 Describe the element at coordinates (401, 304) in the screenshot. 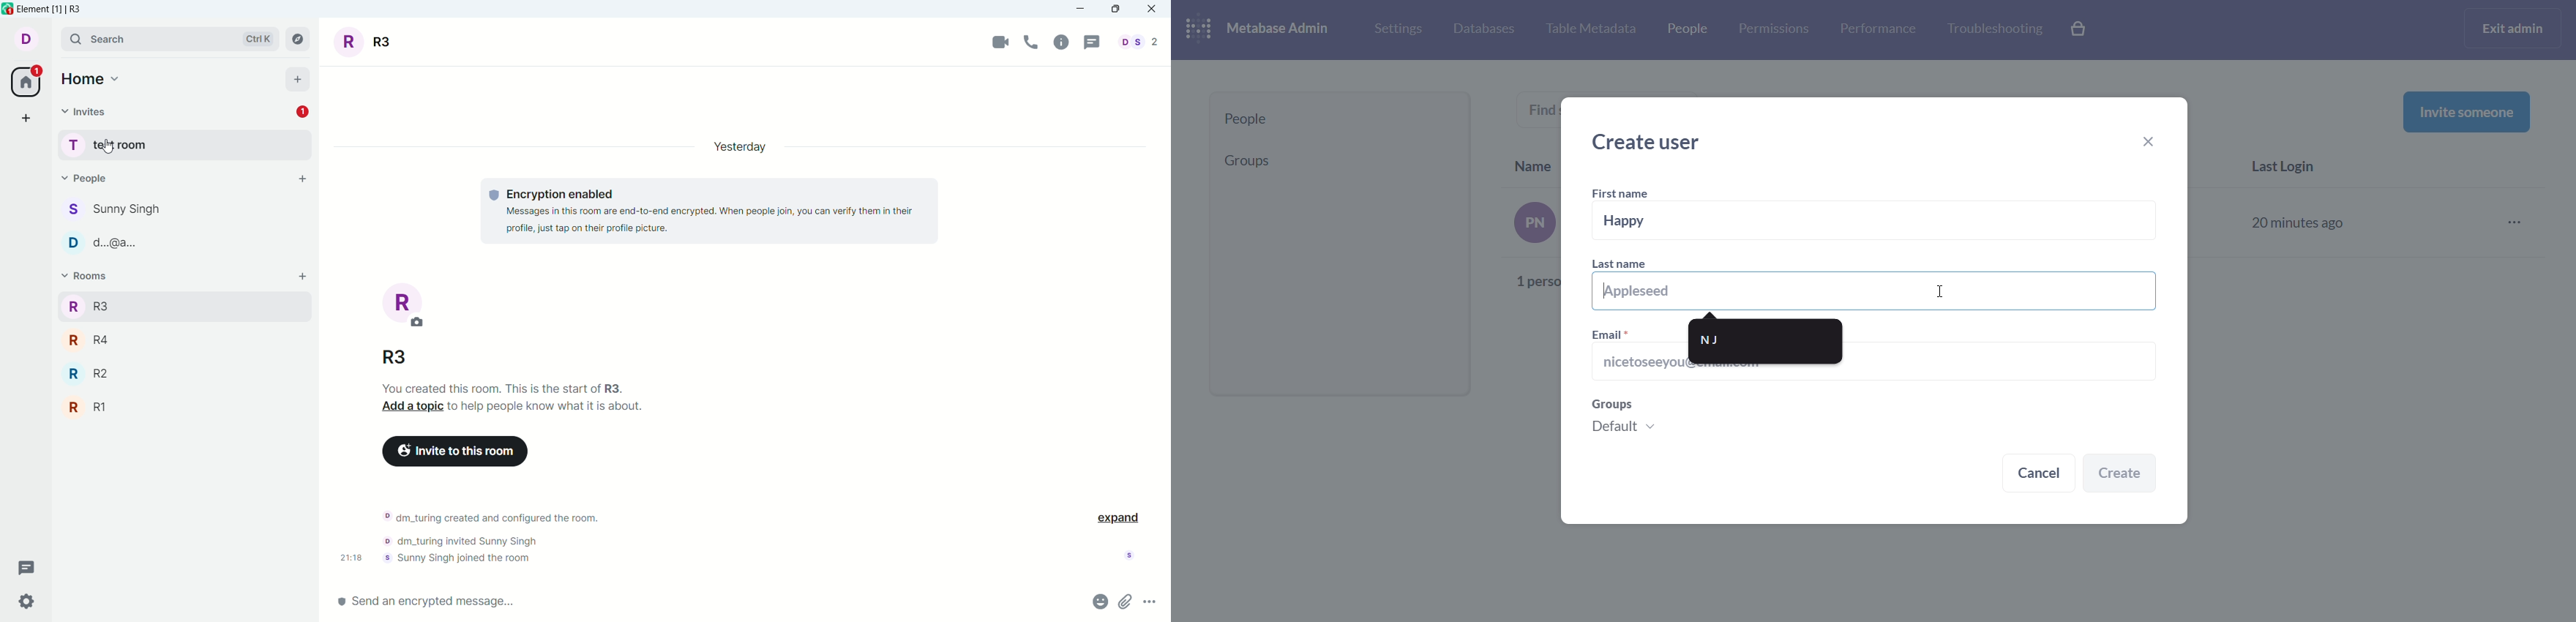

I see `display picture` at that location.